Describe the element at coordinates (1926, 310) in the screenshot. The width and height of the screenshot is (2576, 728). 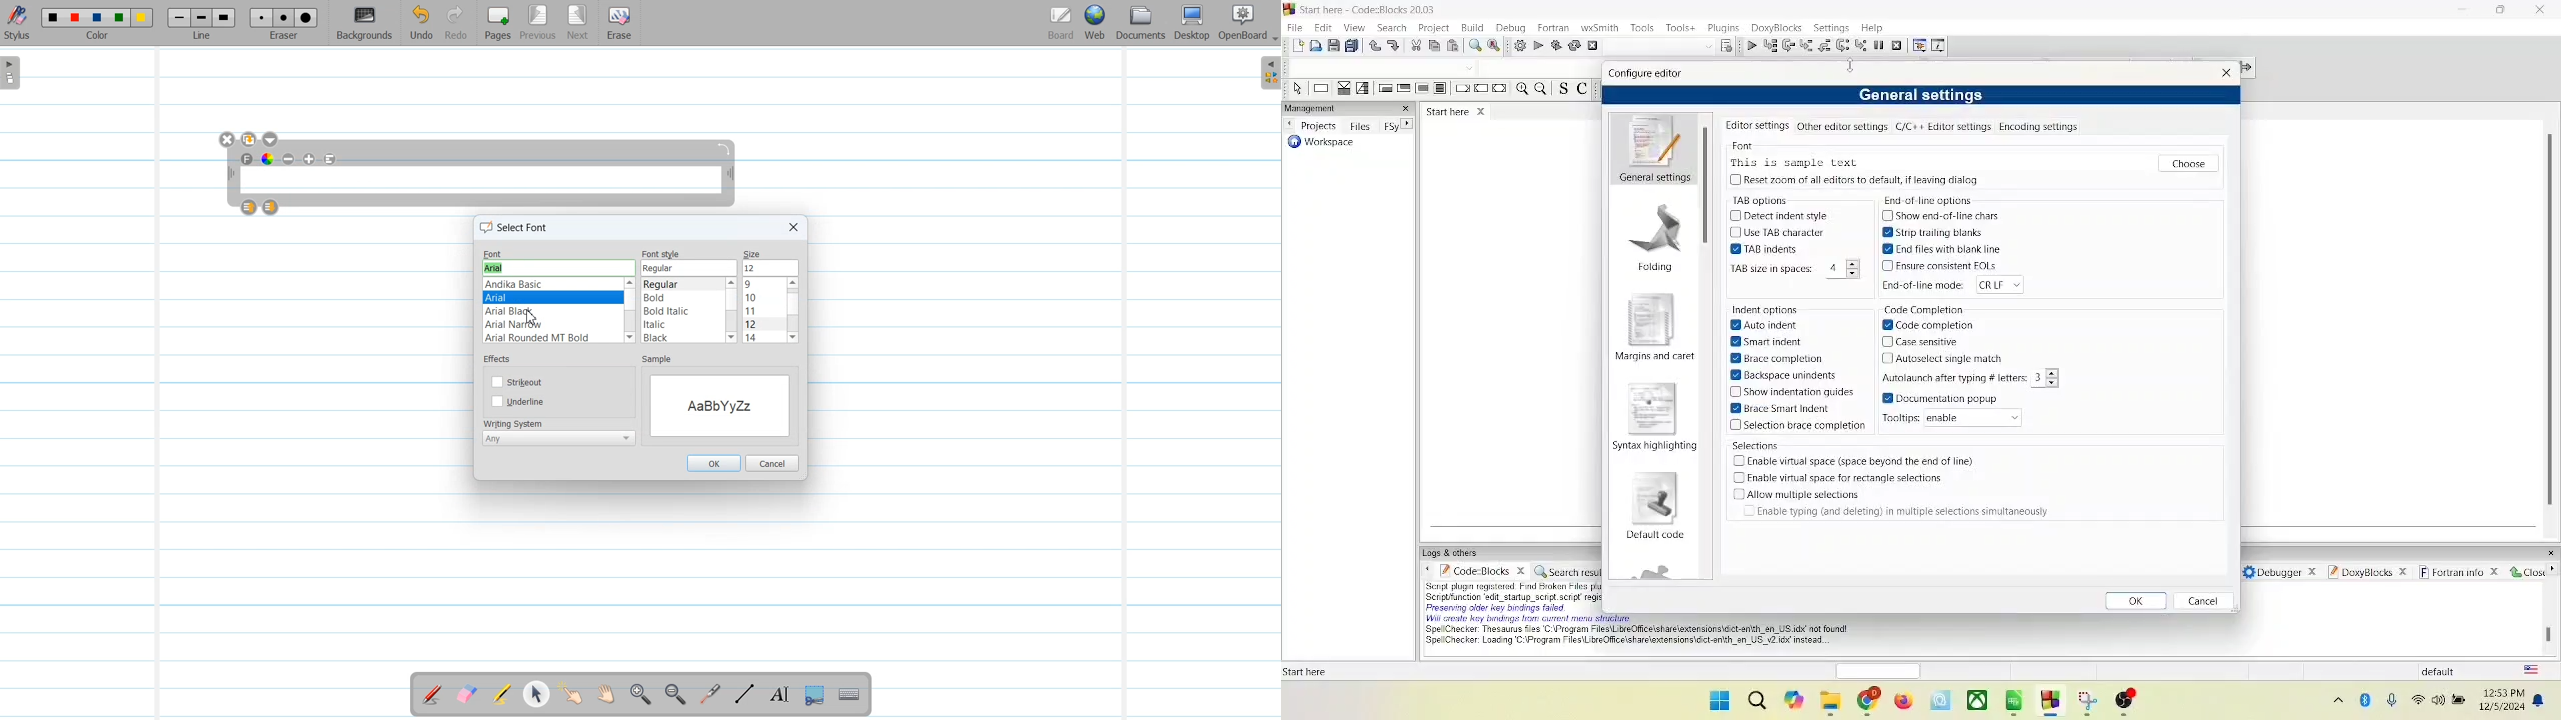
I see `code completion` at that location.